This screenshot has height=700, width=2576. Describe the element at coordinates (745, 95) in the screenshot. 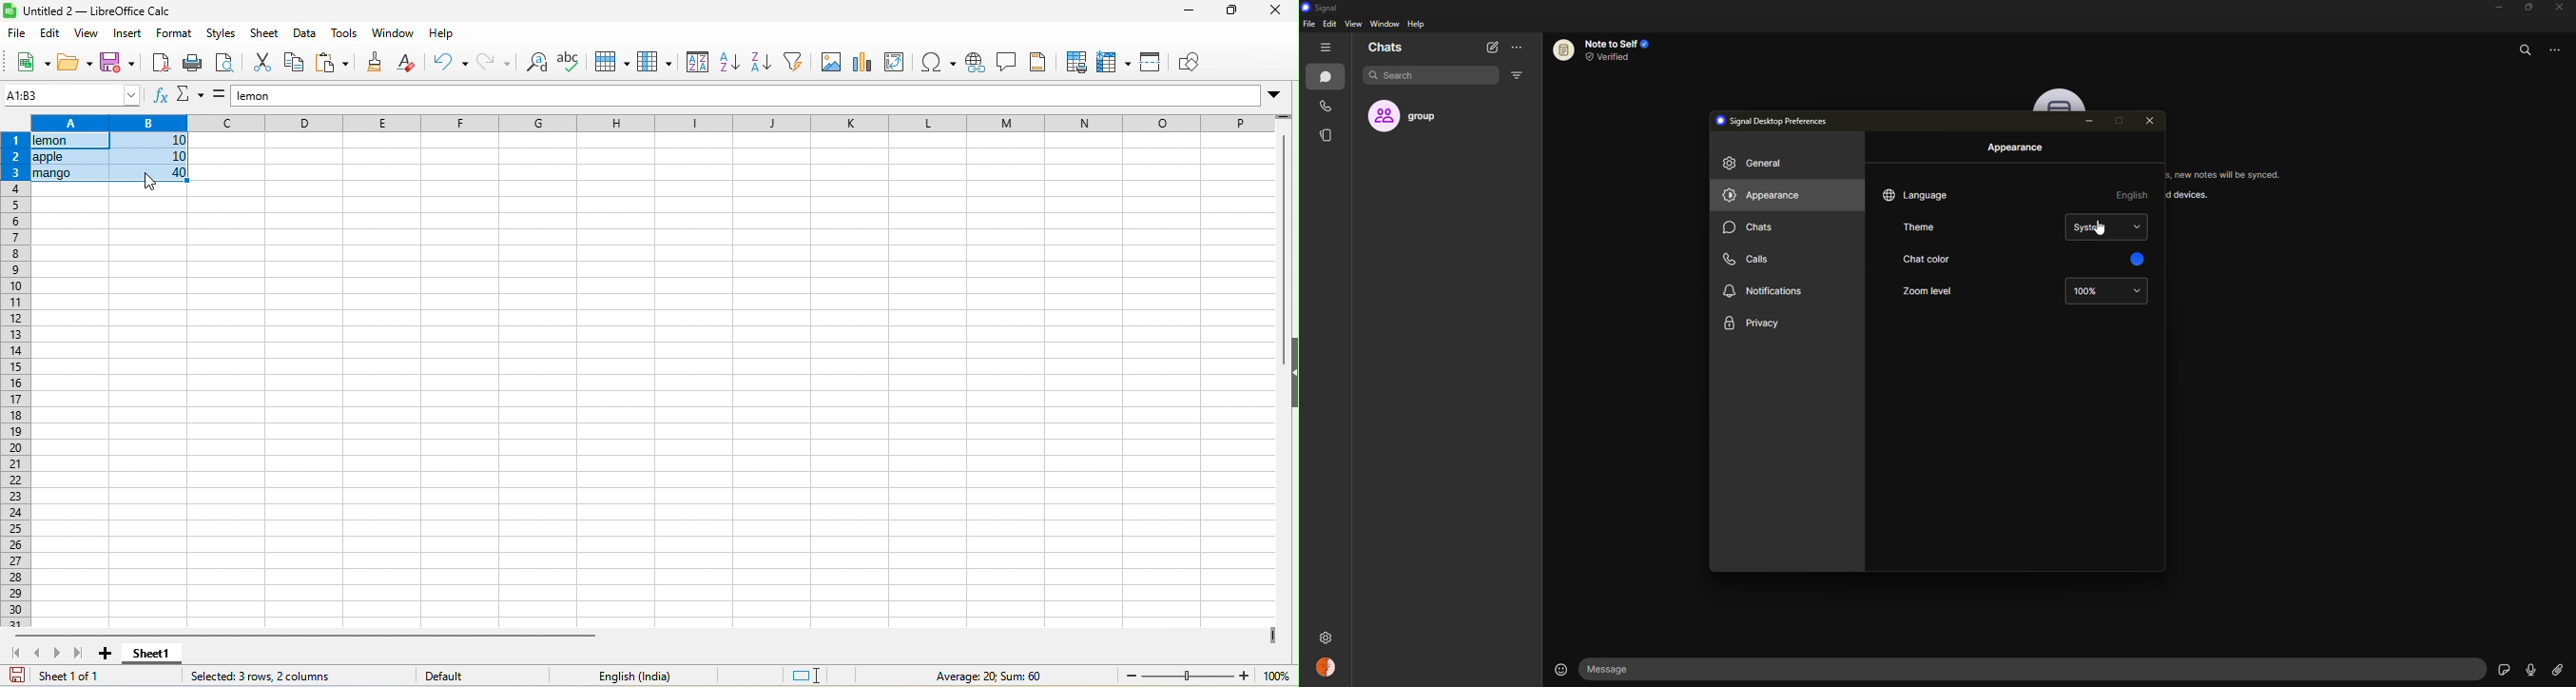

I see `lemon` at that location.